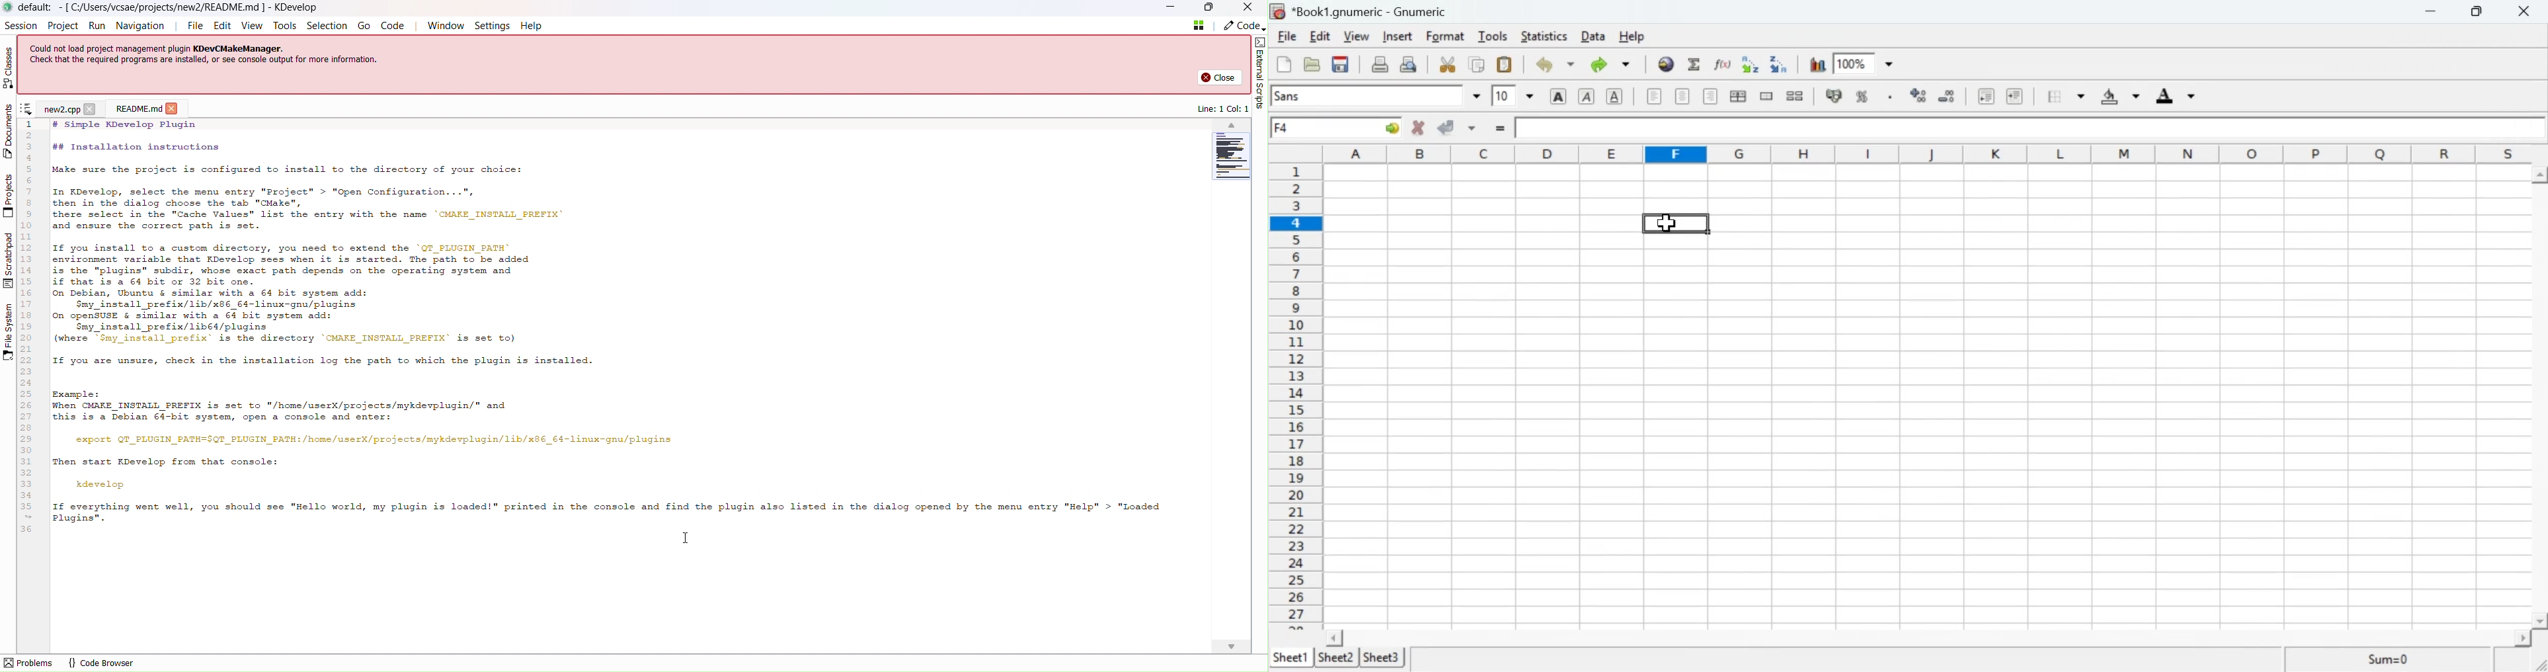 This screenshot has width=2548, height=672. What do you see at coordinates (1386, 658) in the screenshot?
I see `Sheet3 ` at bounding box center [1386, 658].